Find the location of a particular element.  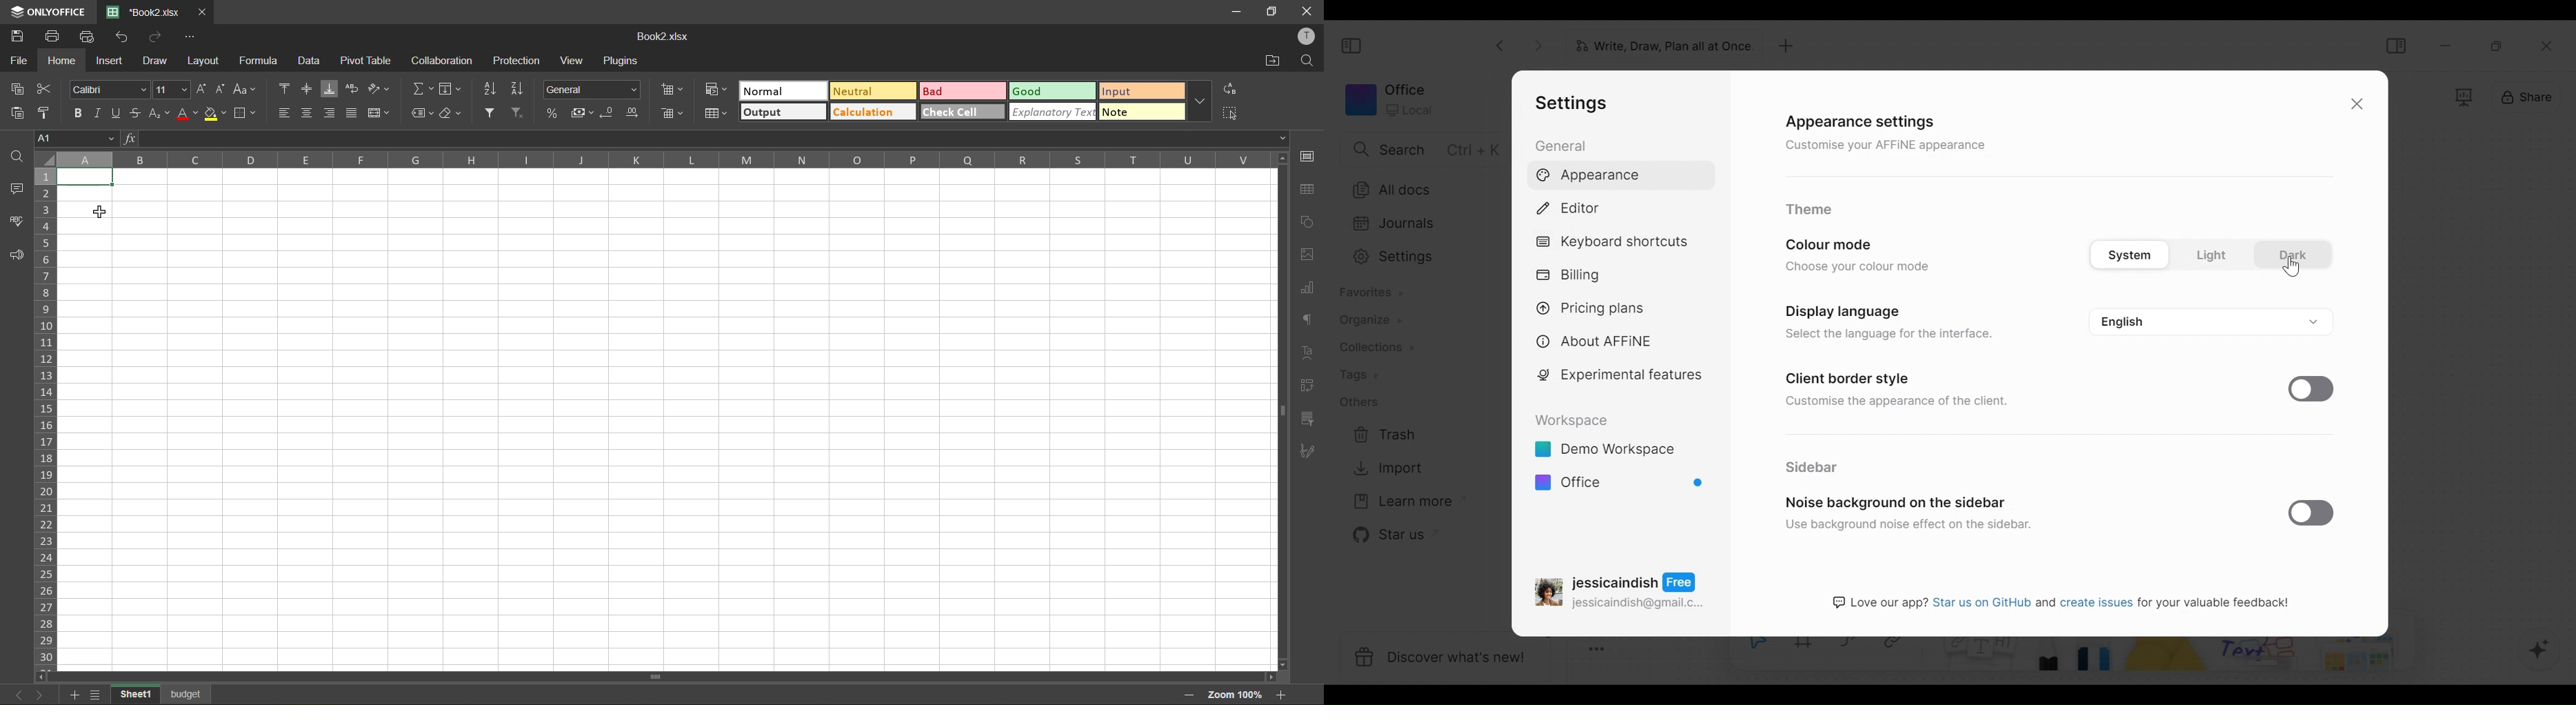

filter is located at coordinates (492, 113).